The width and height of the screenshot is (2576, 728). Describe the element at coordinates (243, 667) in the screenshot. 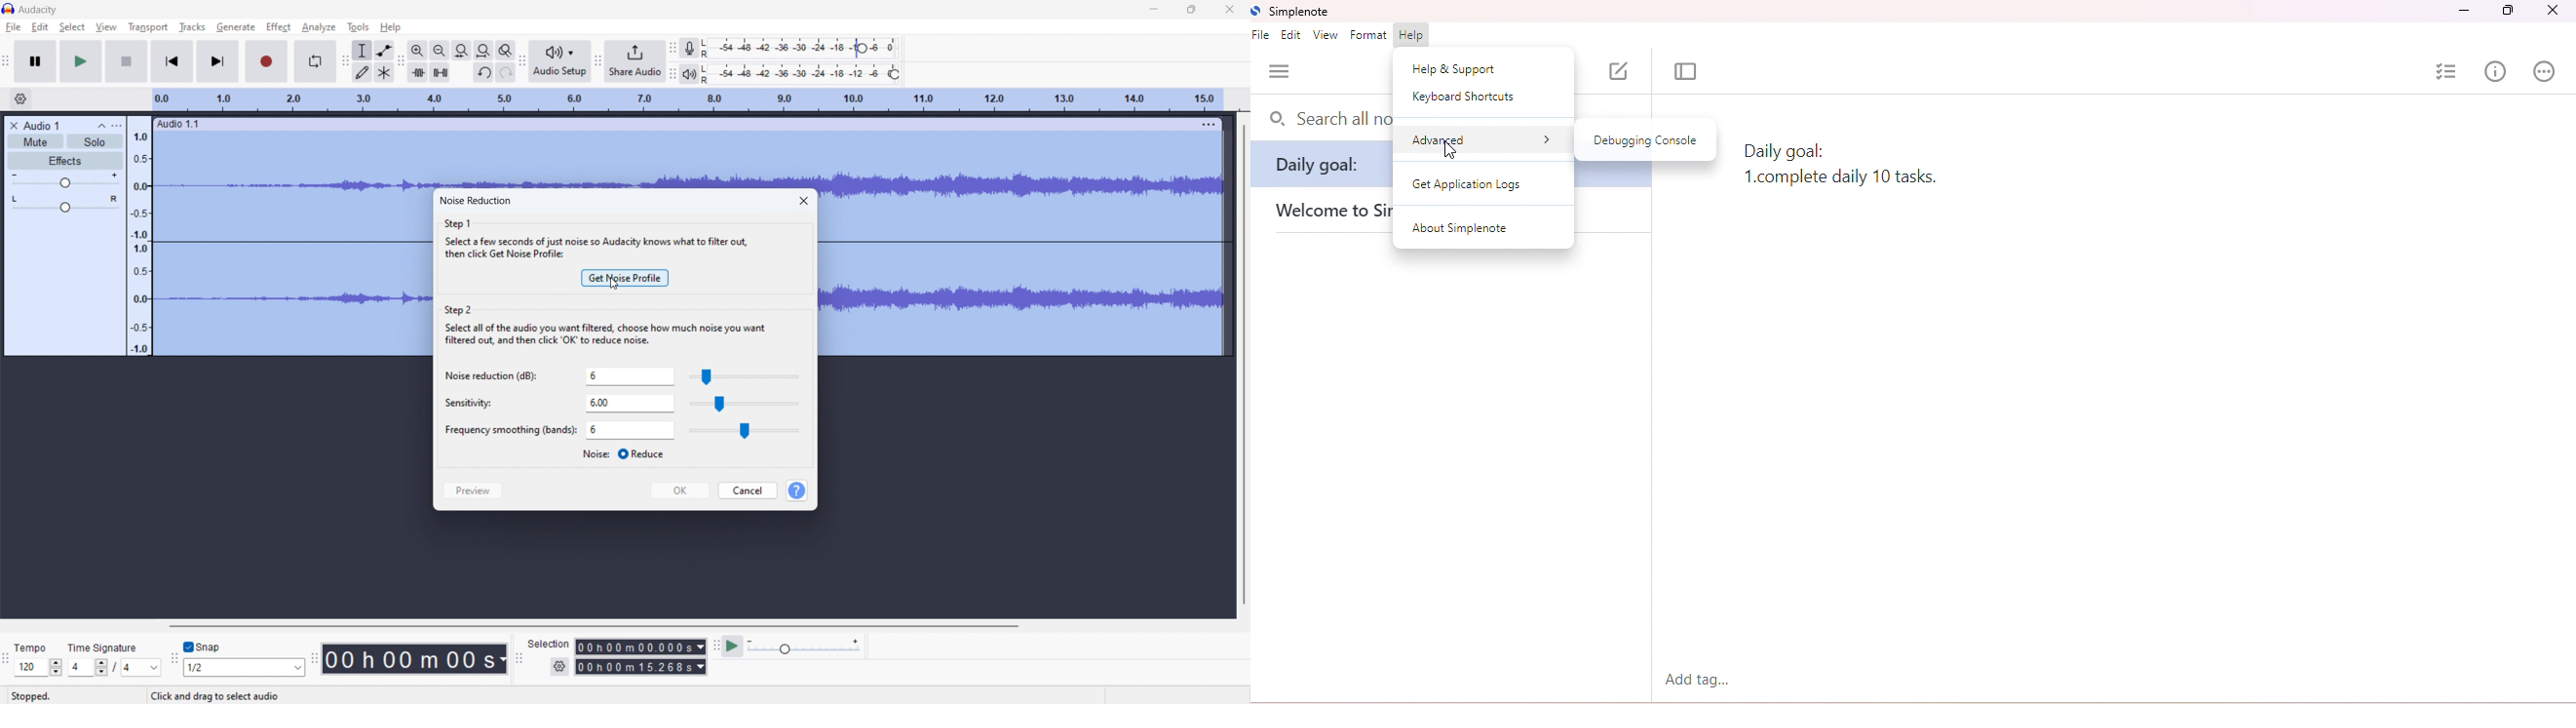

I see `select snapping` at that location.